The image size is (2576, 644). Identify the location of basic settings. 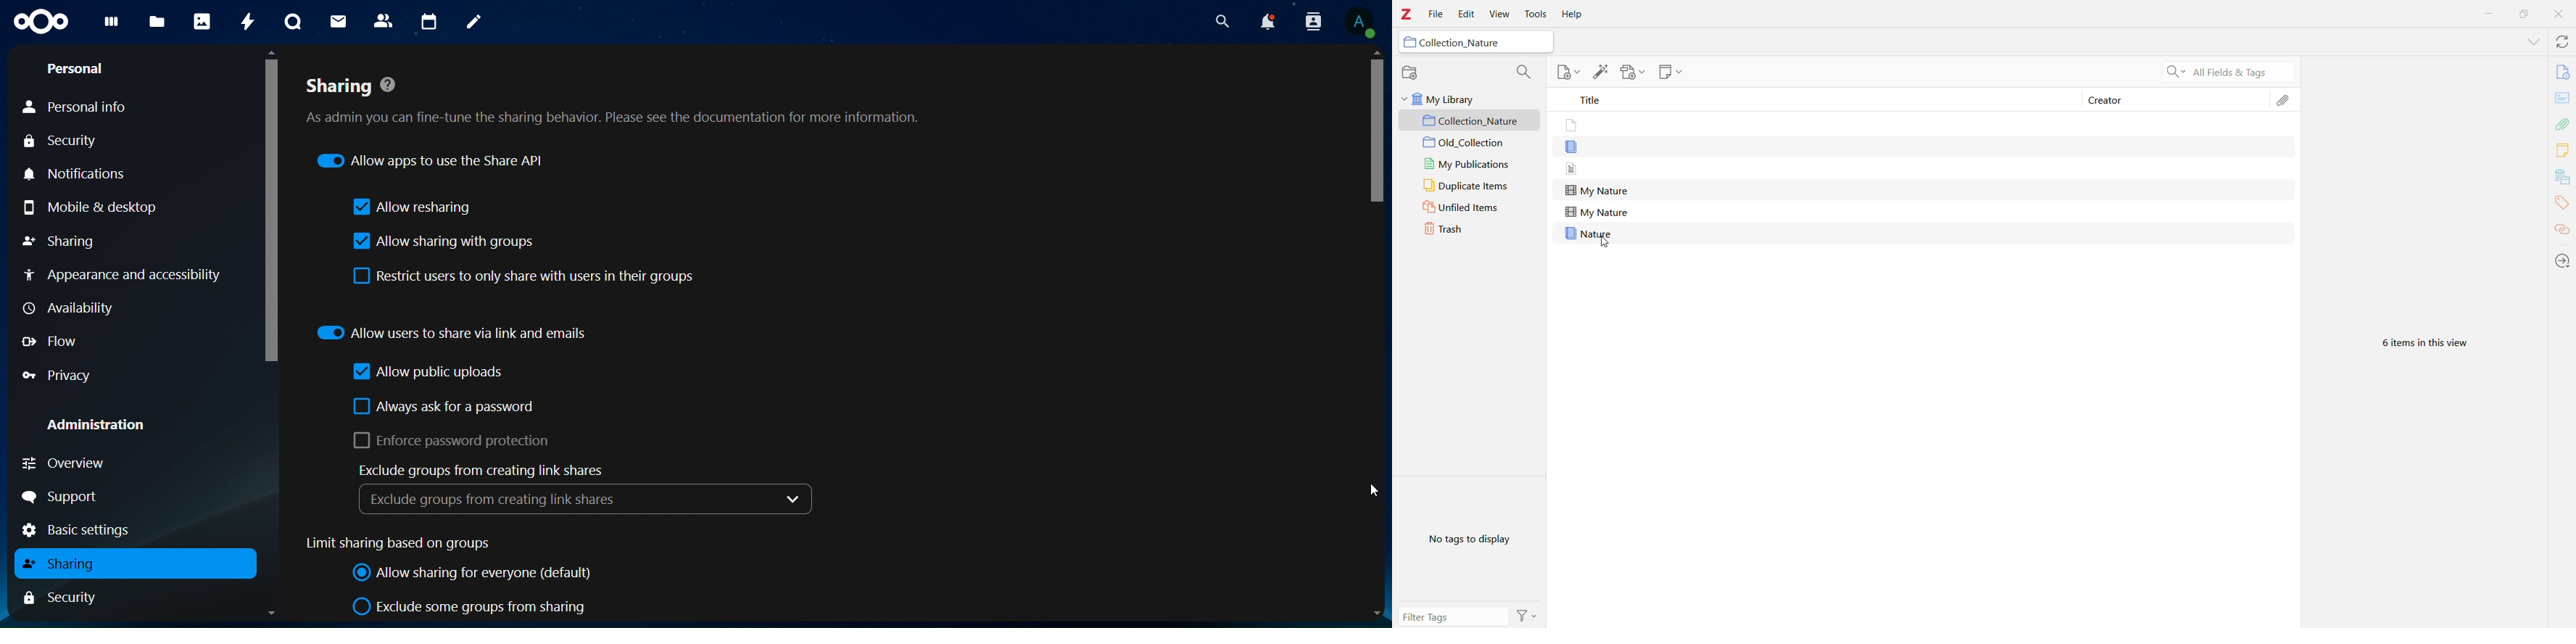
(90, 529).